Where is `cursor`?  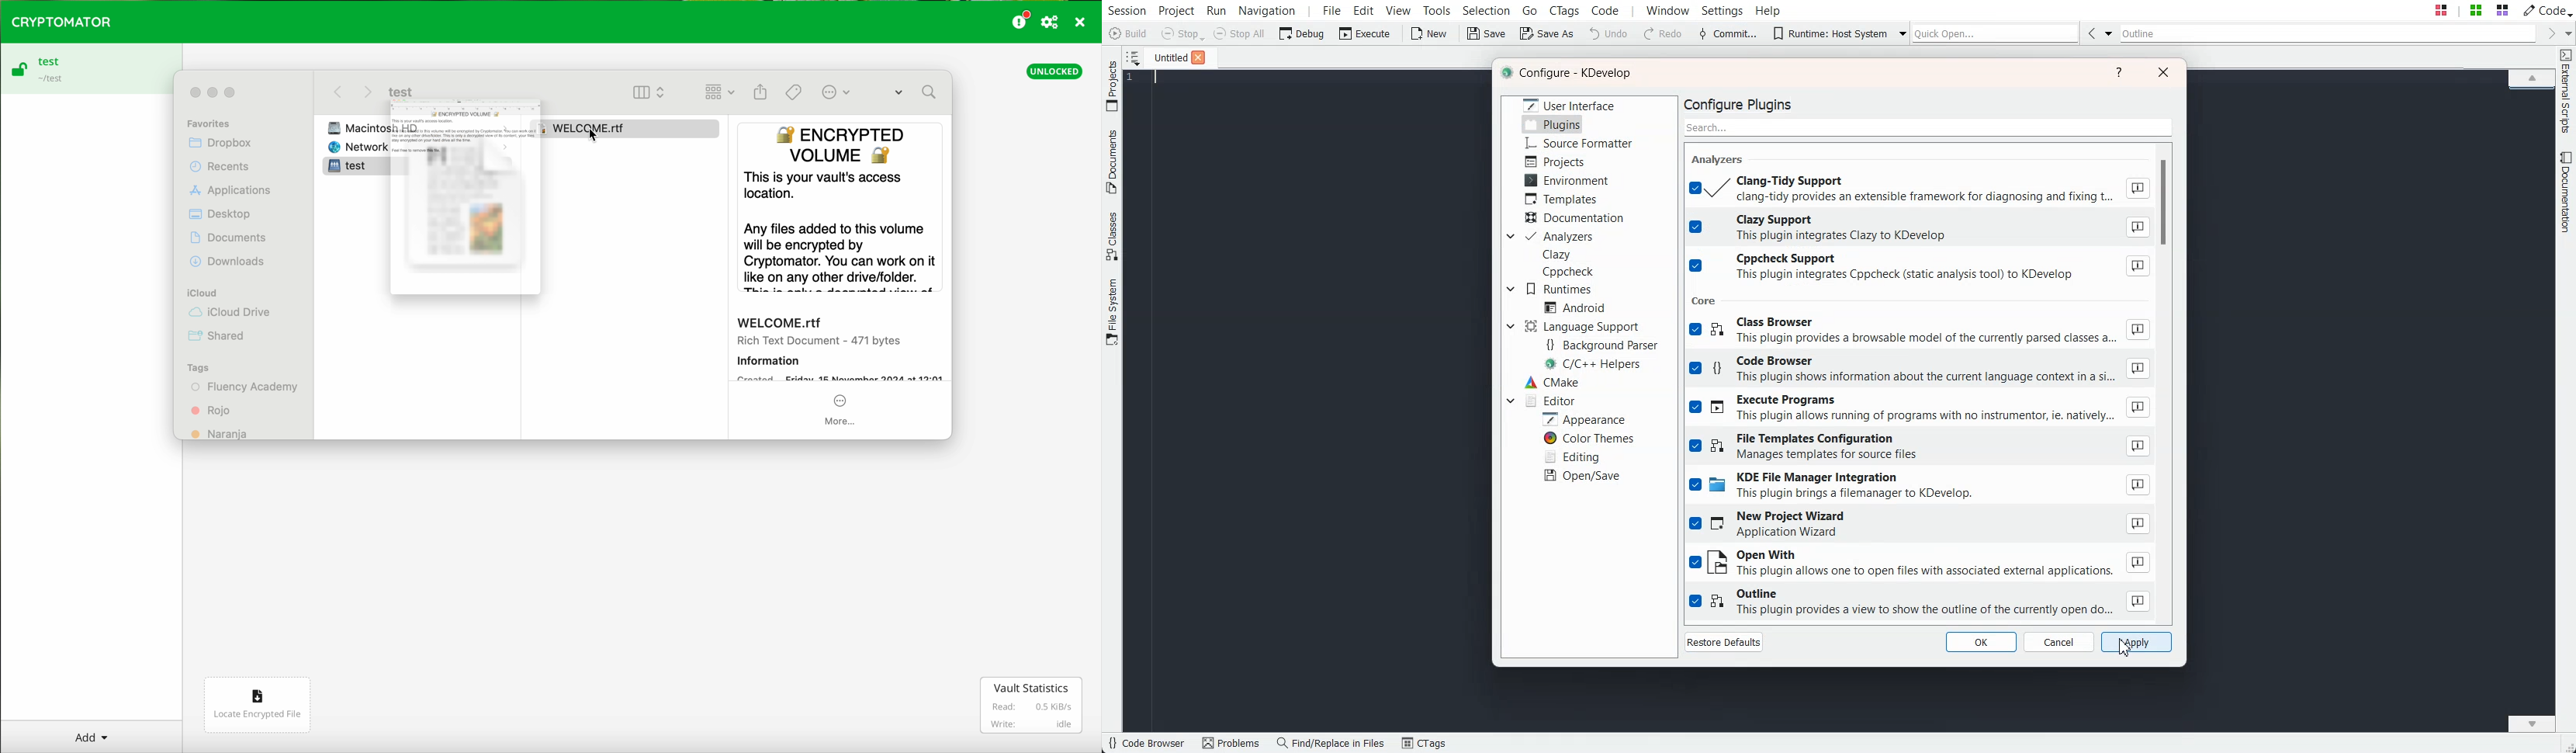
cursor is located at coordinates (593, 136).